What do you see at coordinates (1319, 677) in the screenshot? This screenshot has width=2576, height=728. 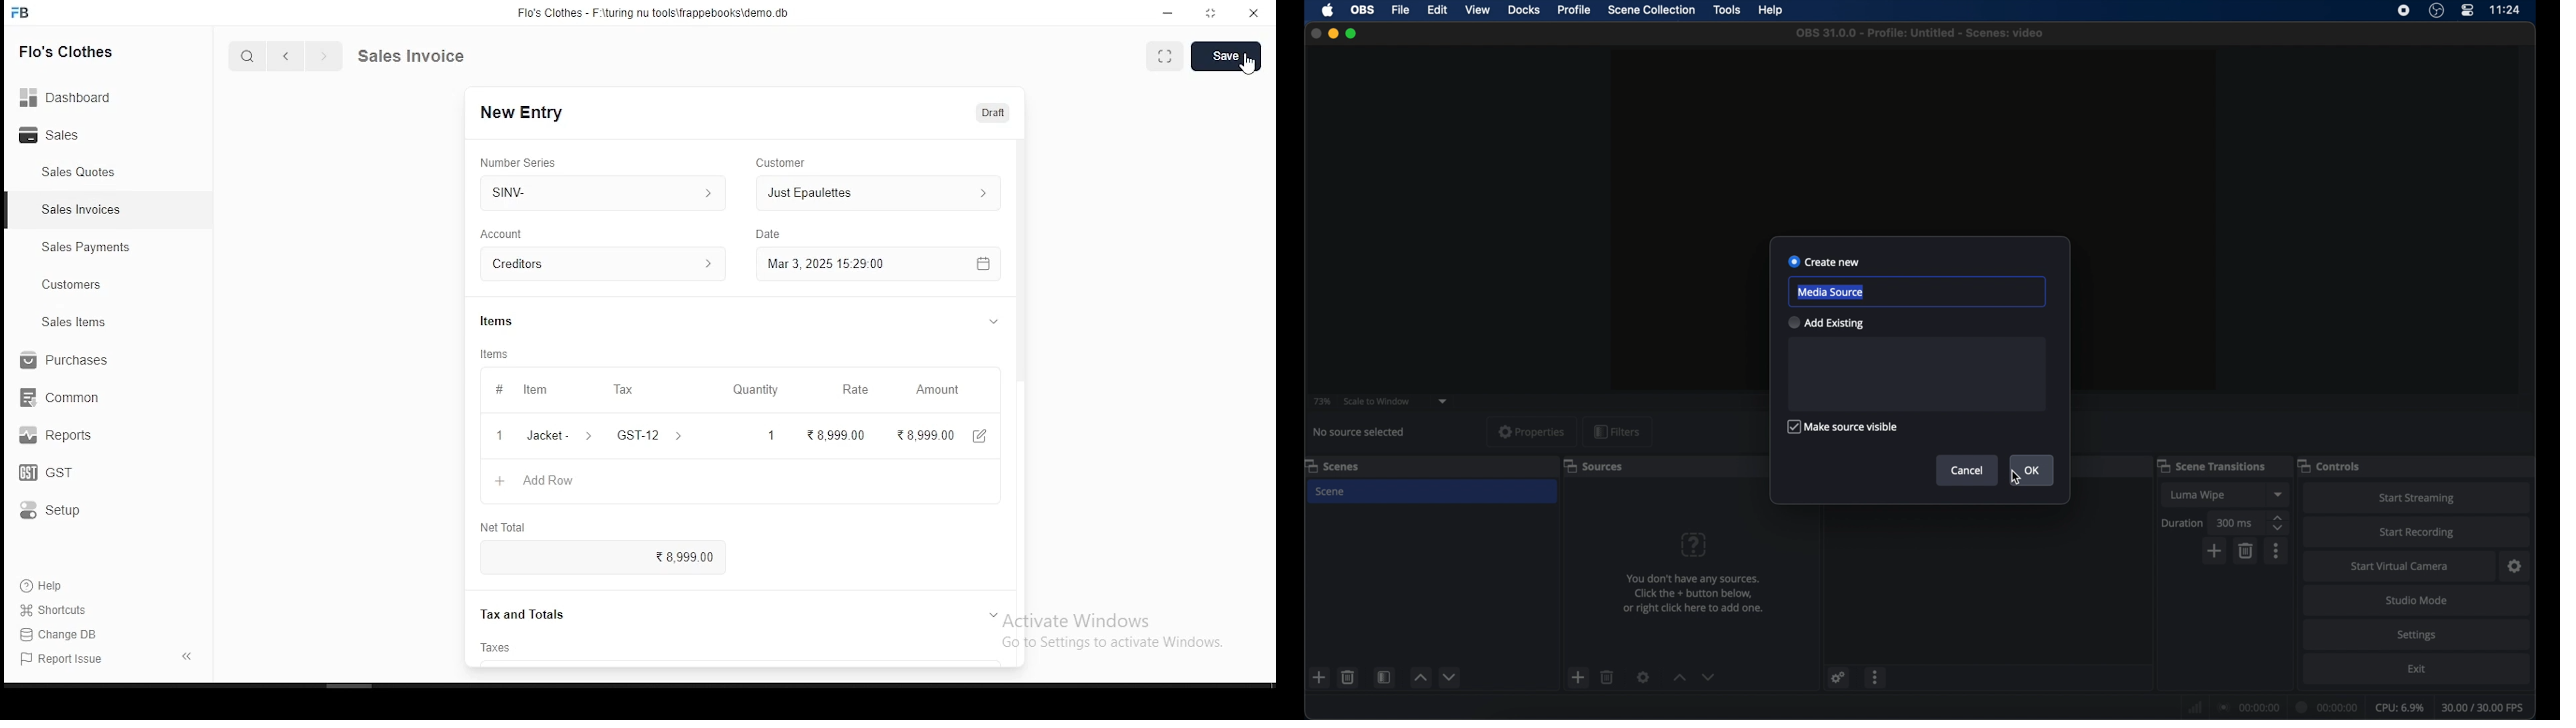 I see `add` at bounding box center [1319, 677].